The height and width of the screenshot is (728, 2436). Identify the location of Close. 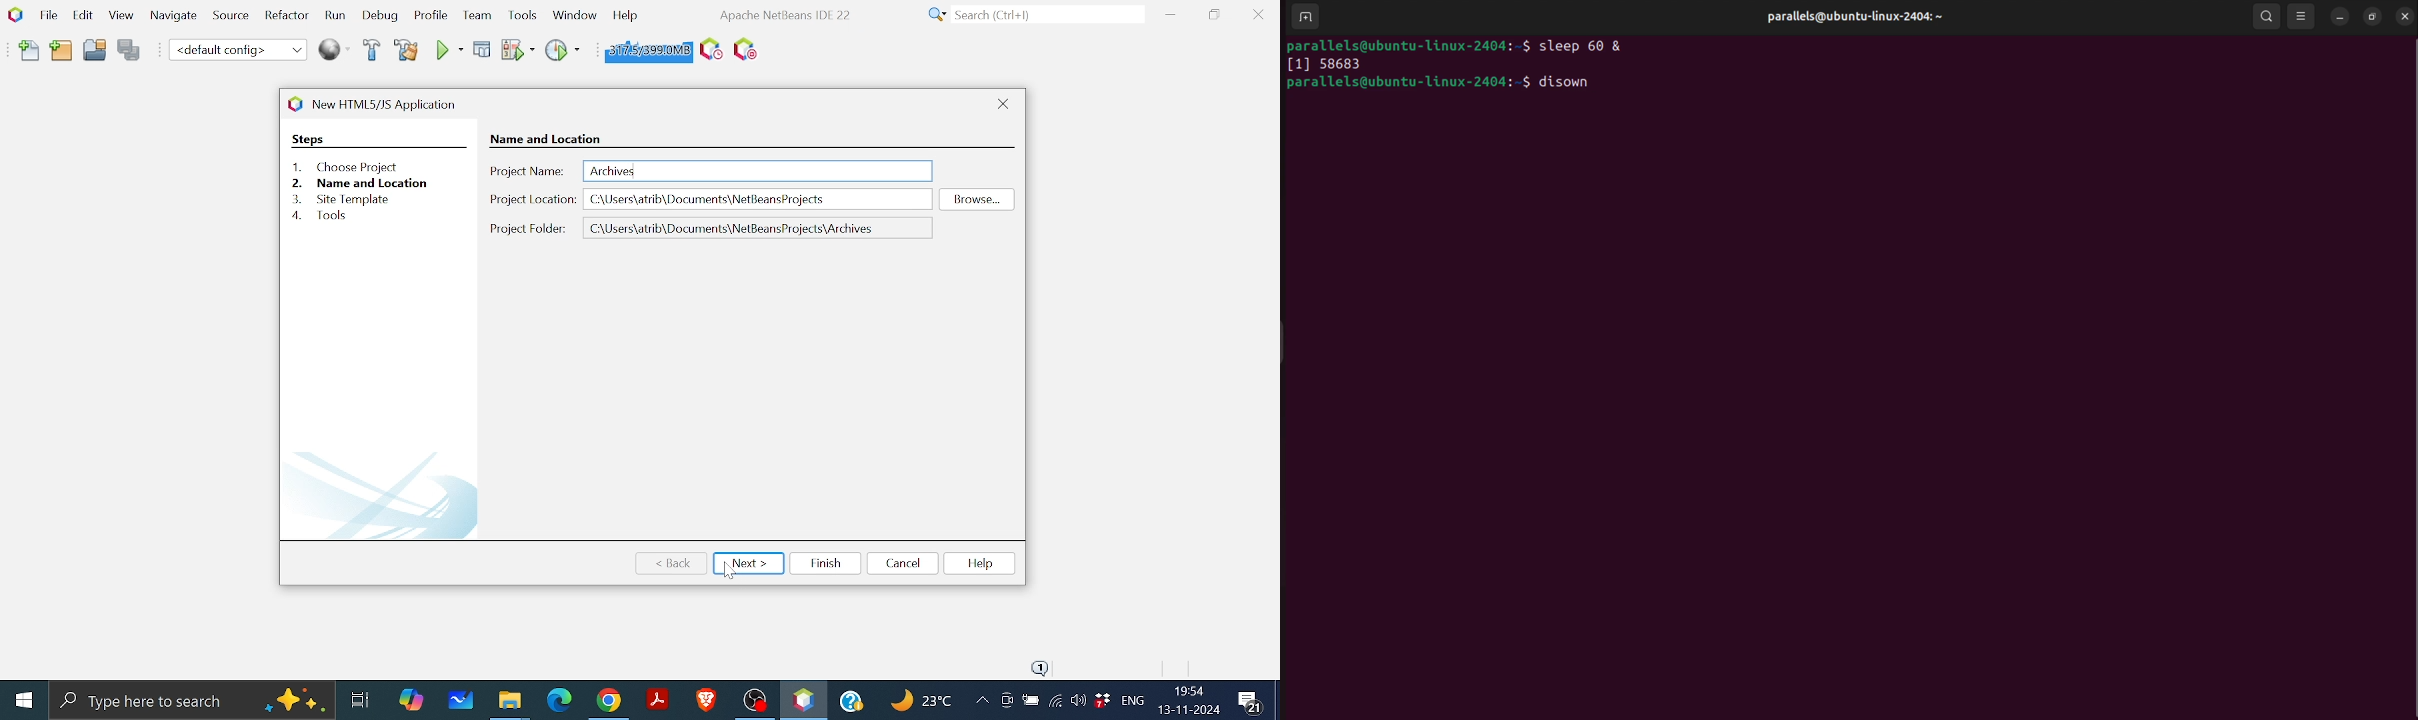
(1004, 103).